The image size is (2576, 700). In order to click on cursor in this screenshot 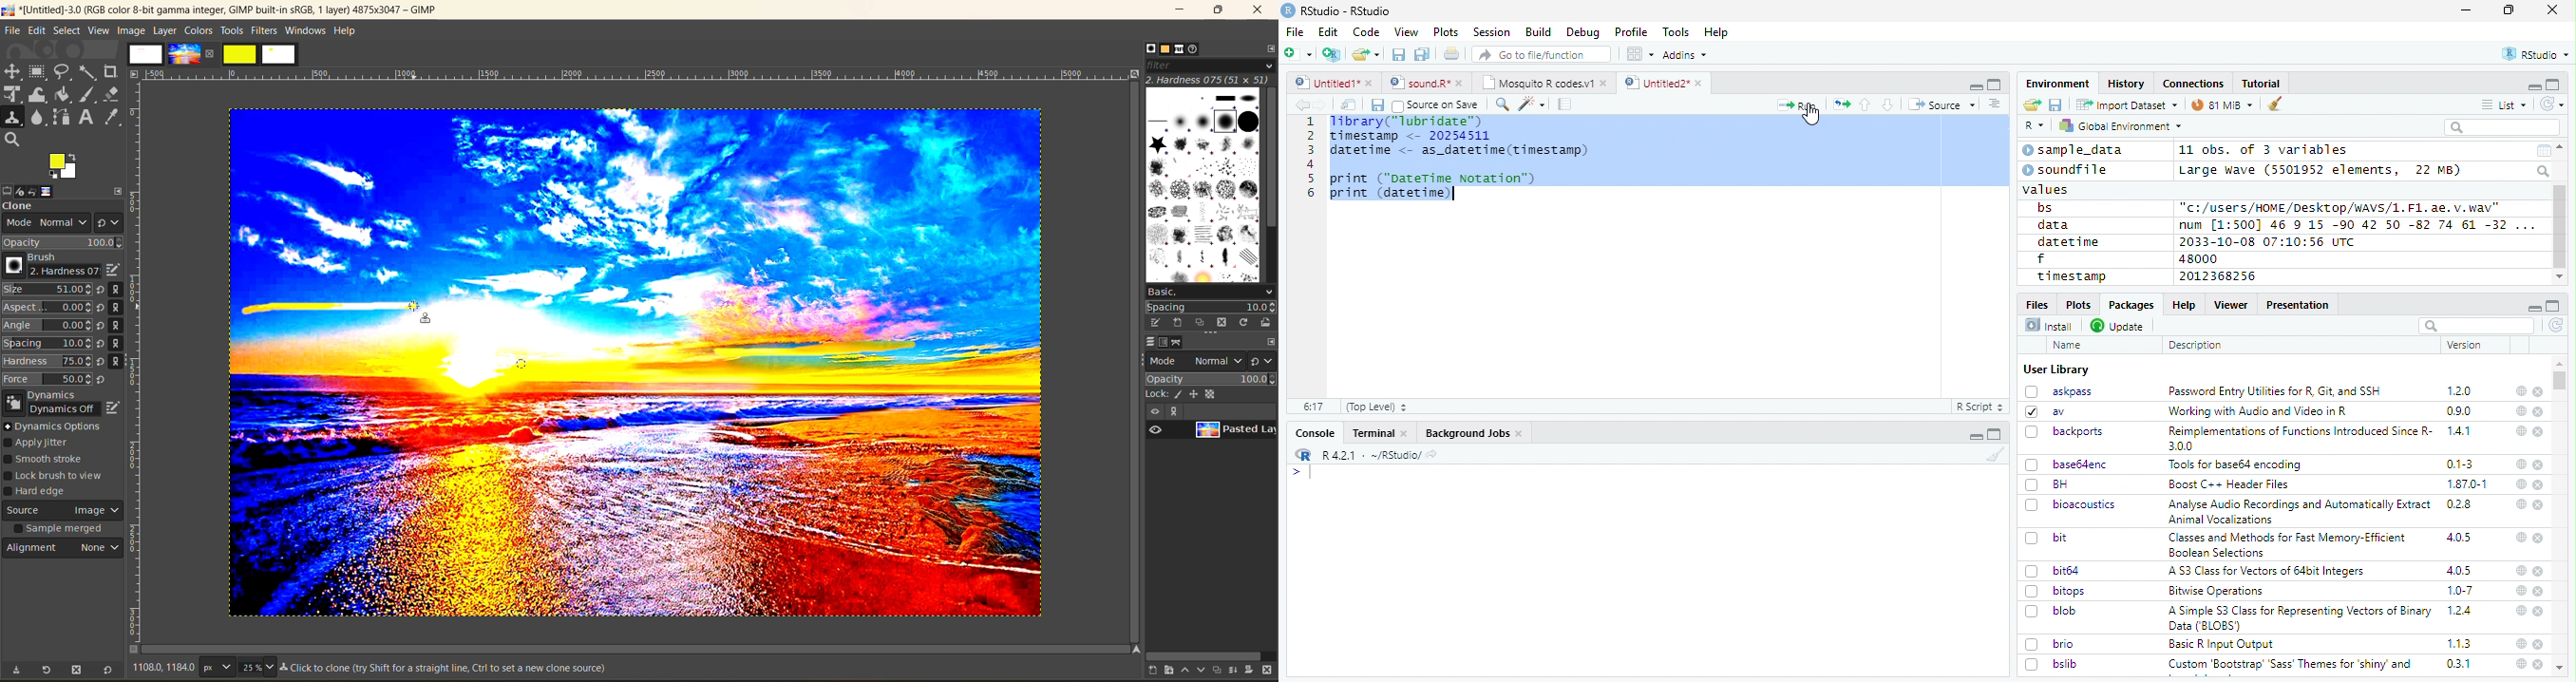, I will do `click(1814, 117)`.